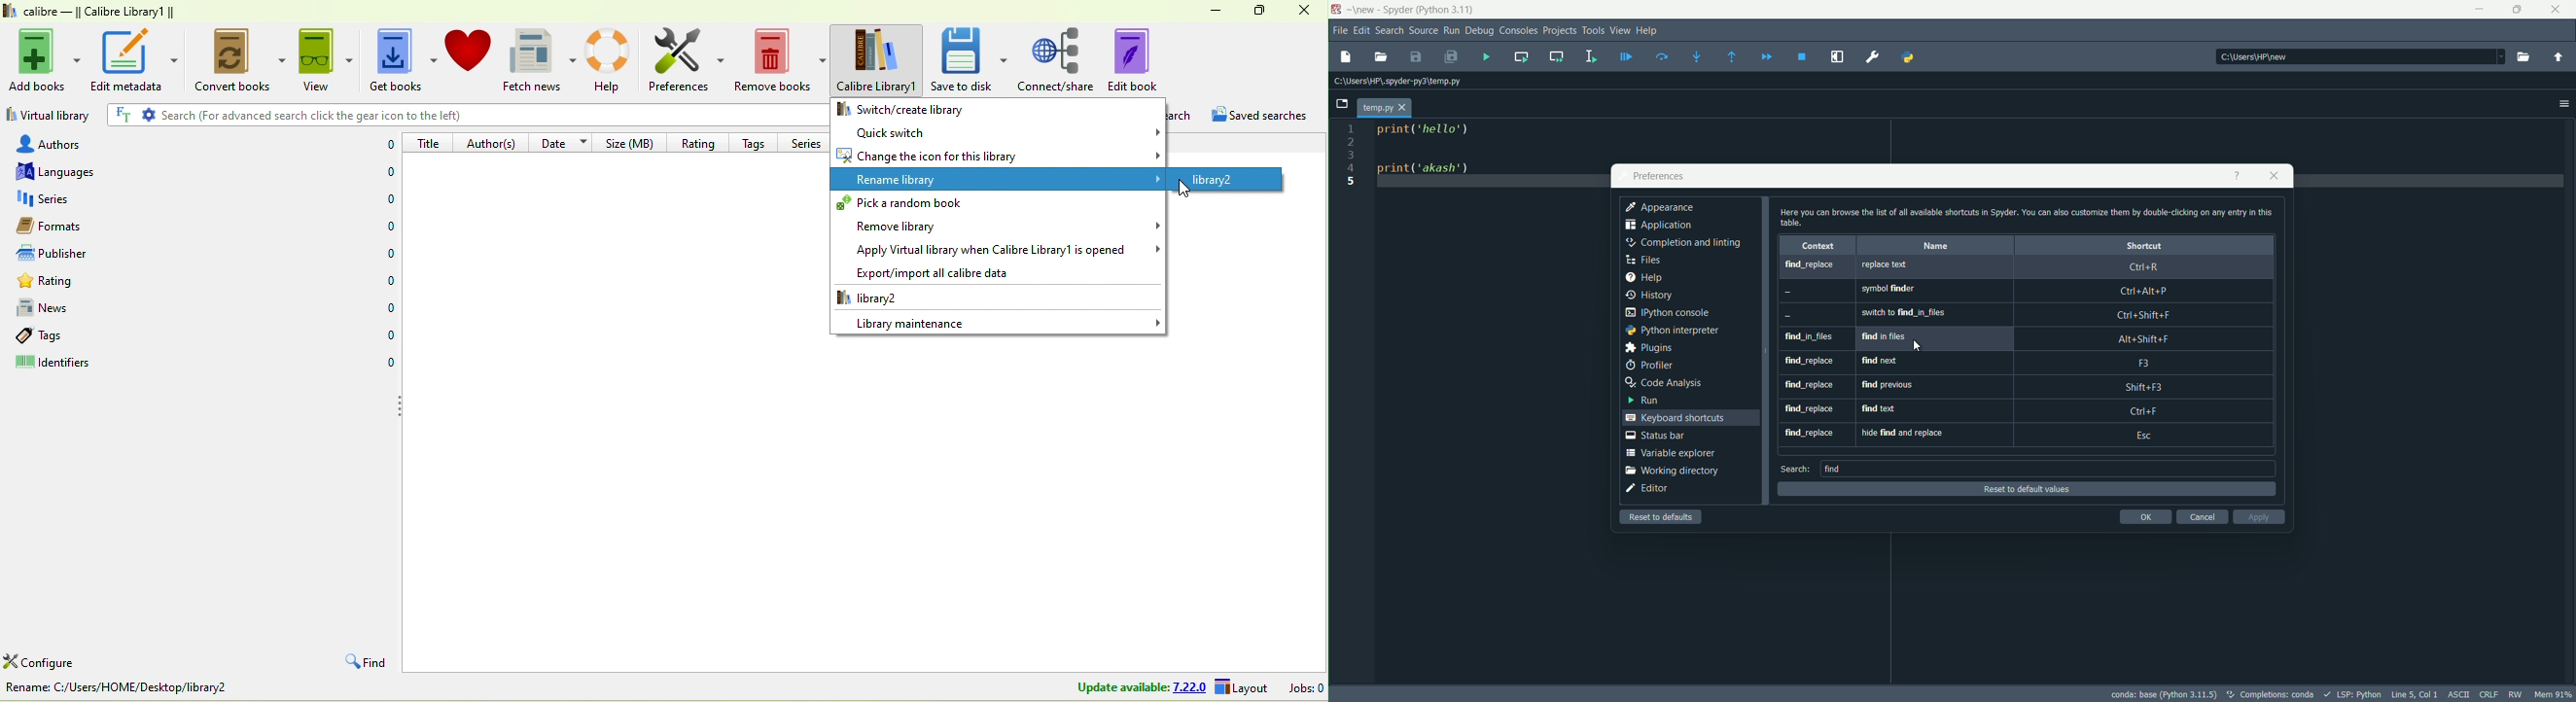  What do you see at coordinates (82, 199) in the screenshot?
I see `series` at bounding box center [82, 199].